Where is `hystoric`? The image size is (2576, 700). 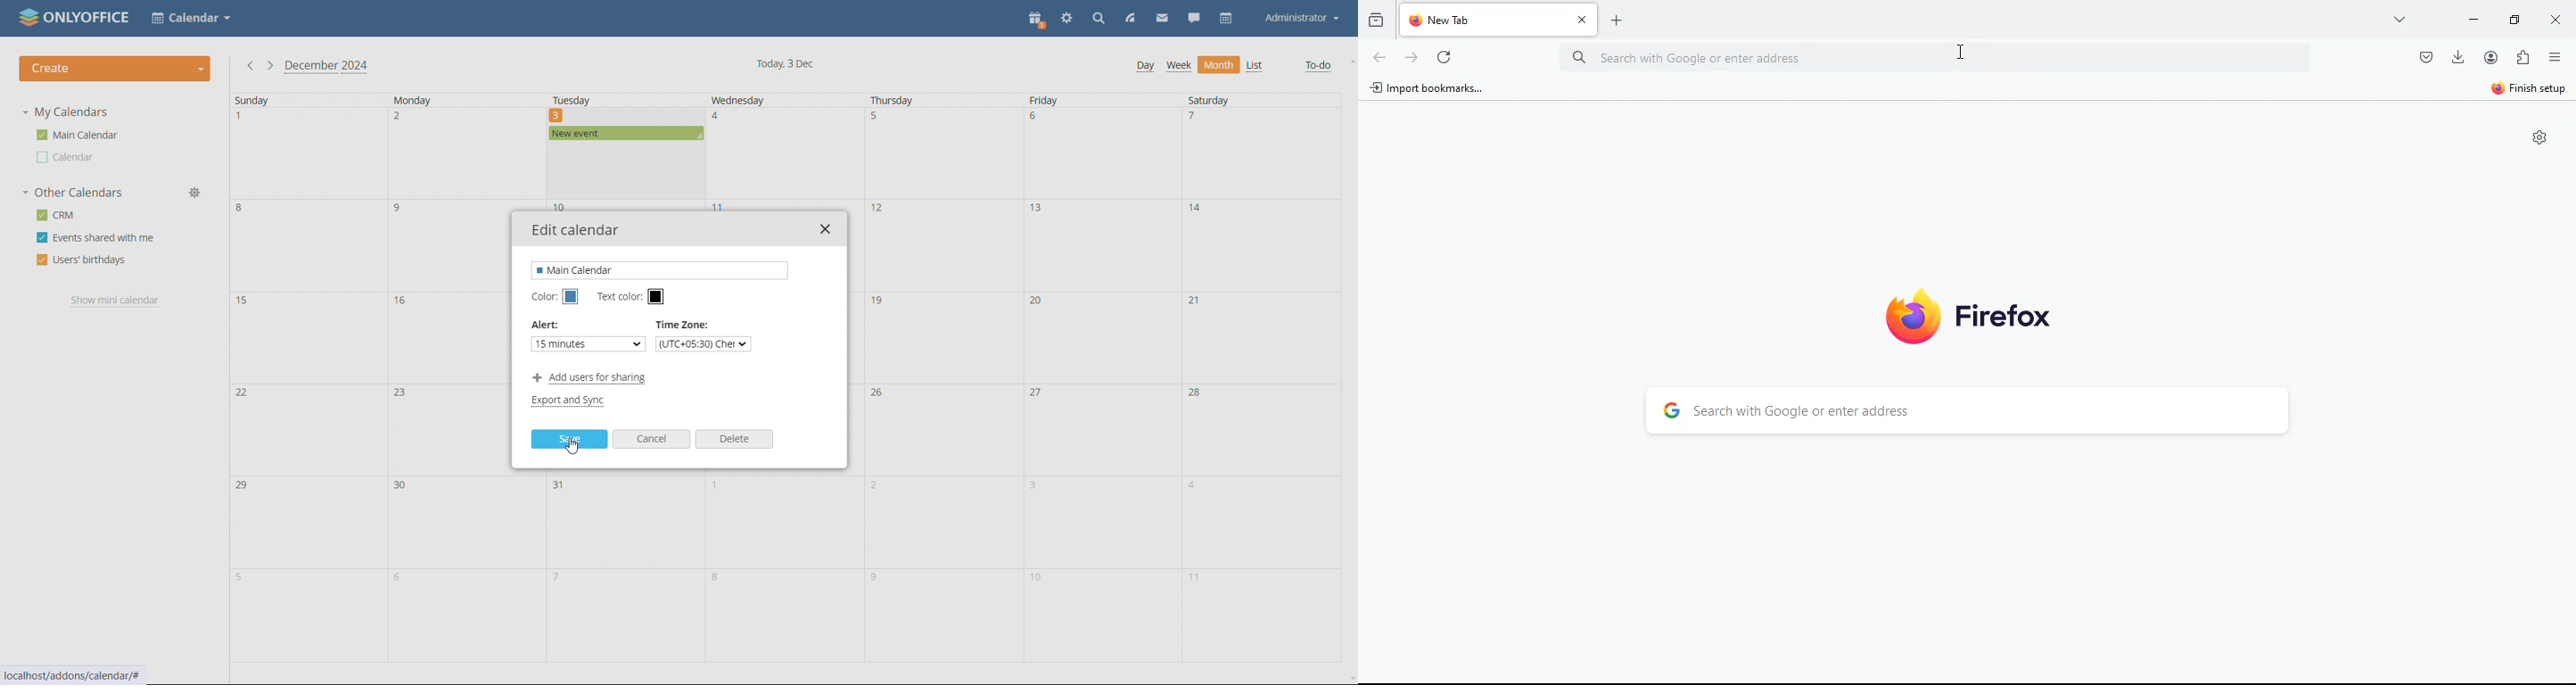
hystoric is located at coordinates (1378, 18).